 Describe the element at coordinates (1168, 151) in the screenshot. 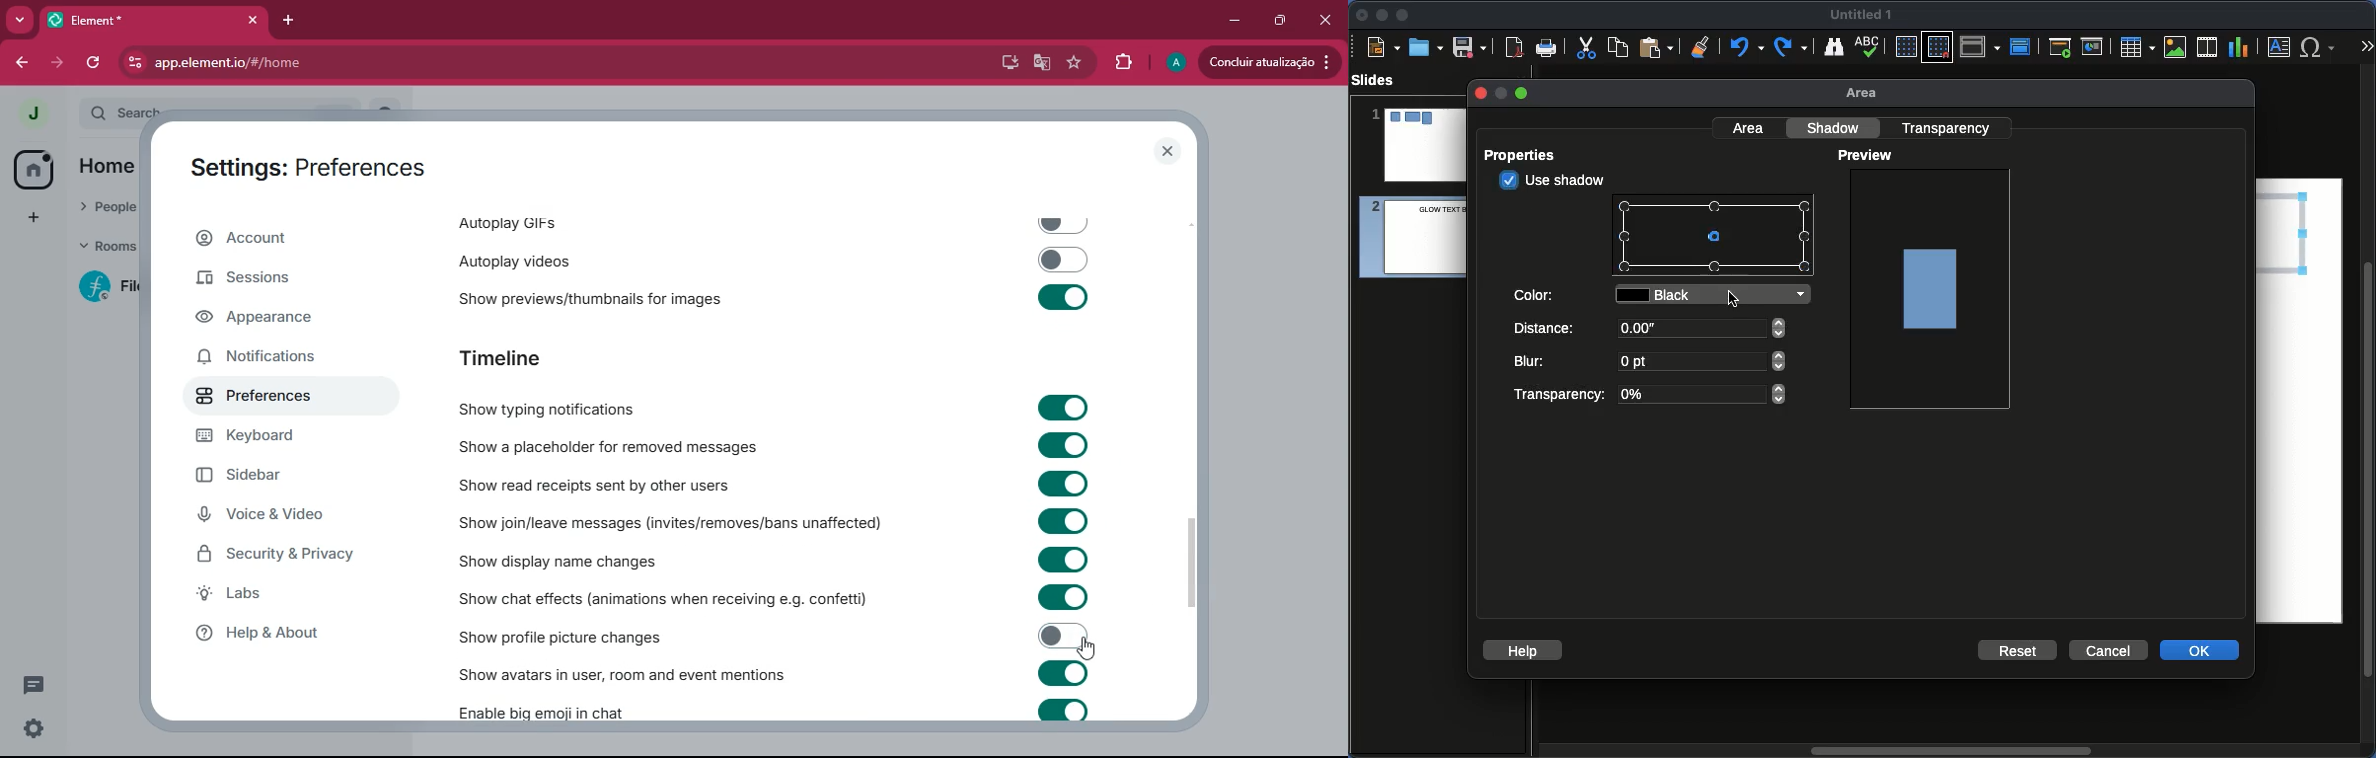

I see `close` at that location.